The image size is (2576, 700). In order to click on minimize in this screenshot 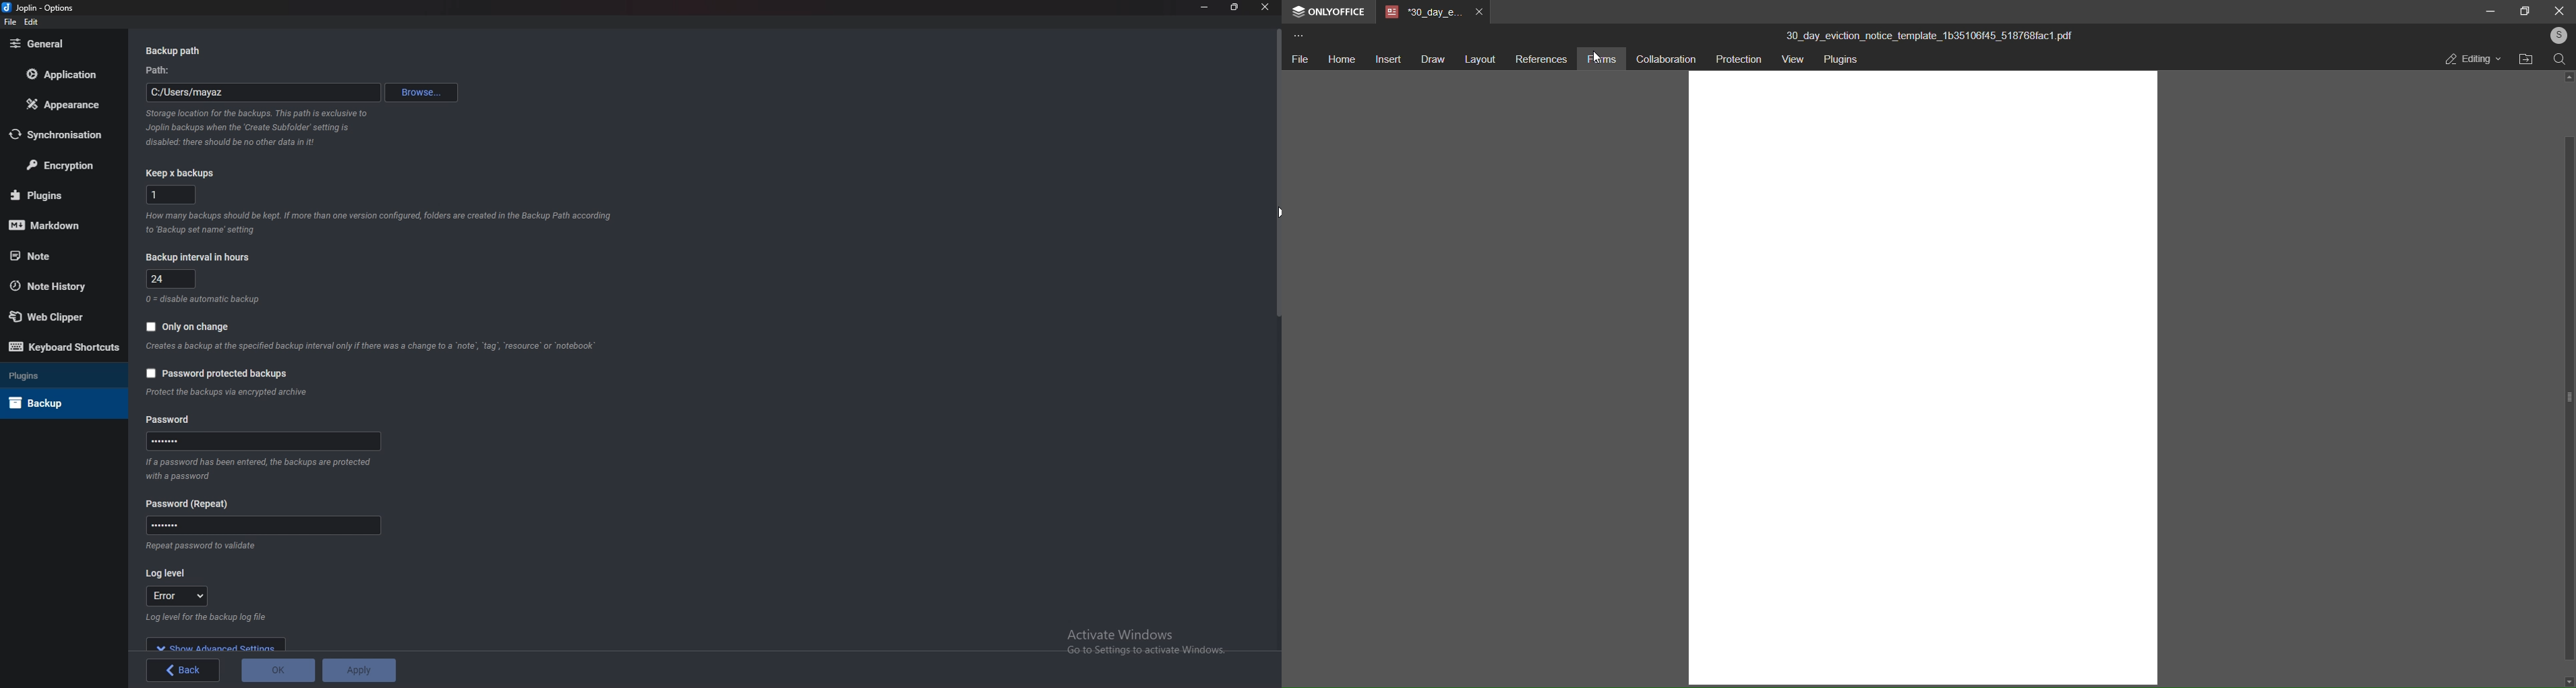, I will do `click(1205, 7)`.